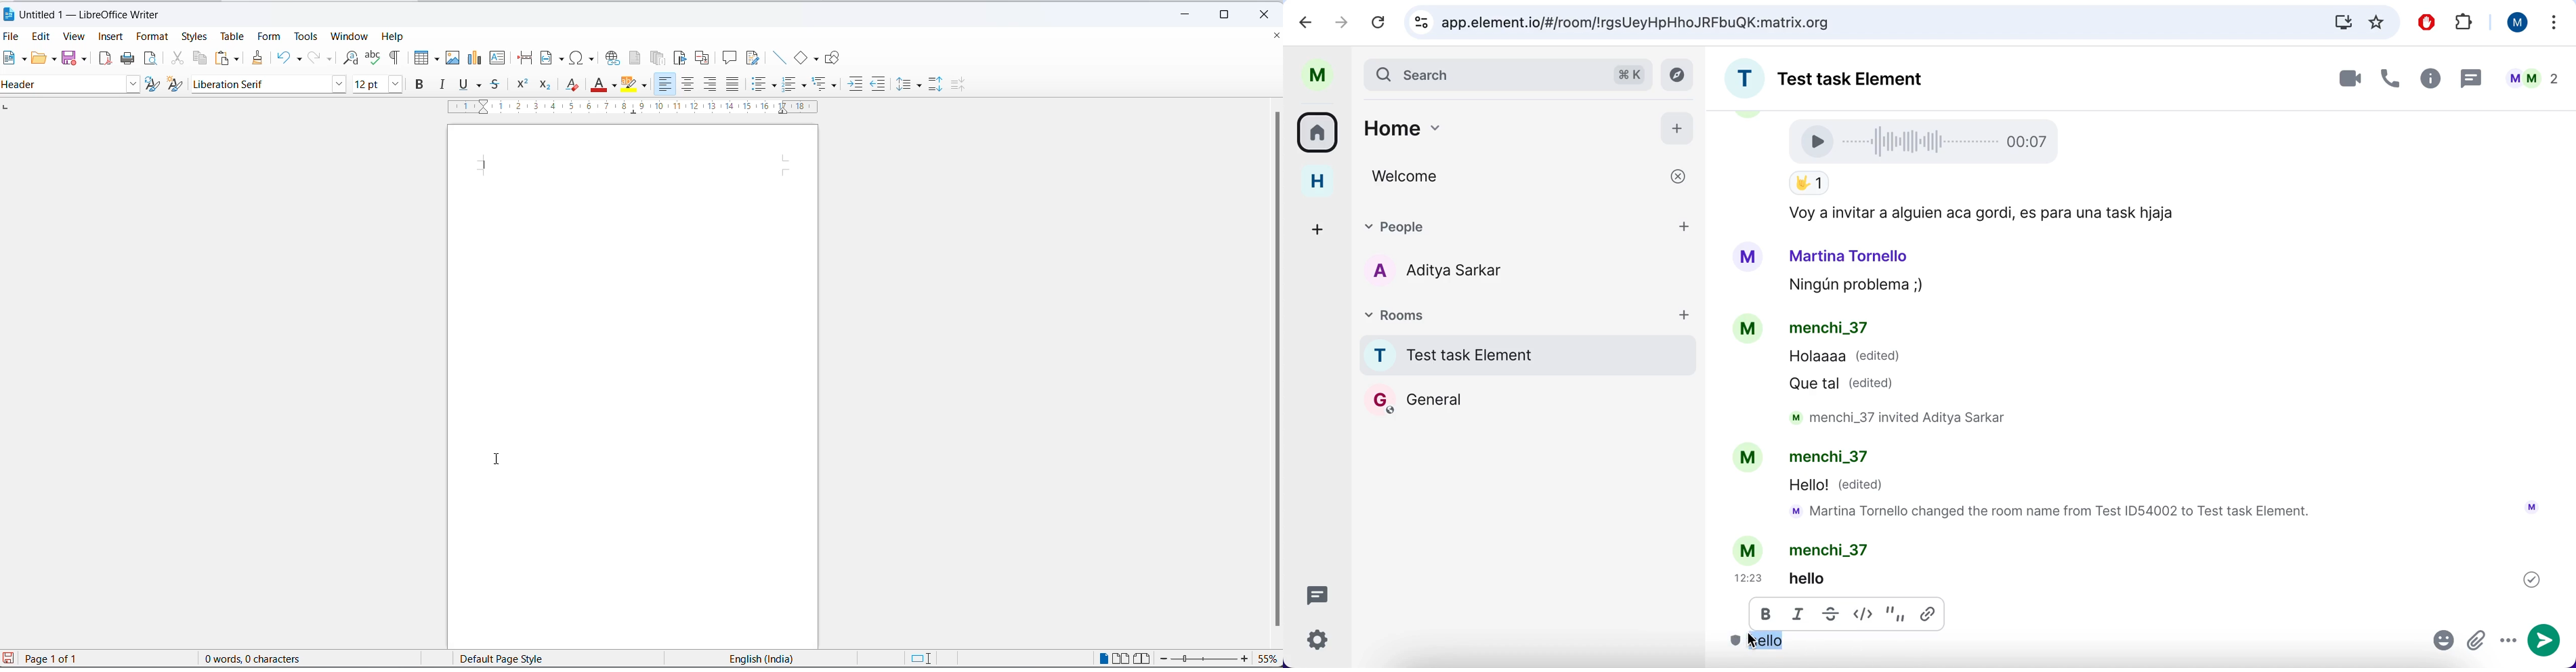 The image size is (2576, 672). I want to click on add, so click(1686, 225).